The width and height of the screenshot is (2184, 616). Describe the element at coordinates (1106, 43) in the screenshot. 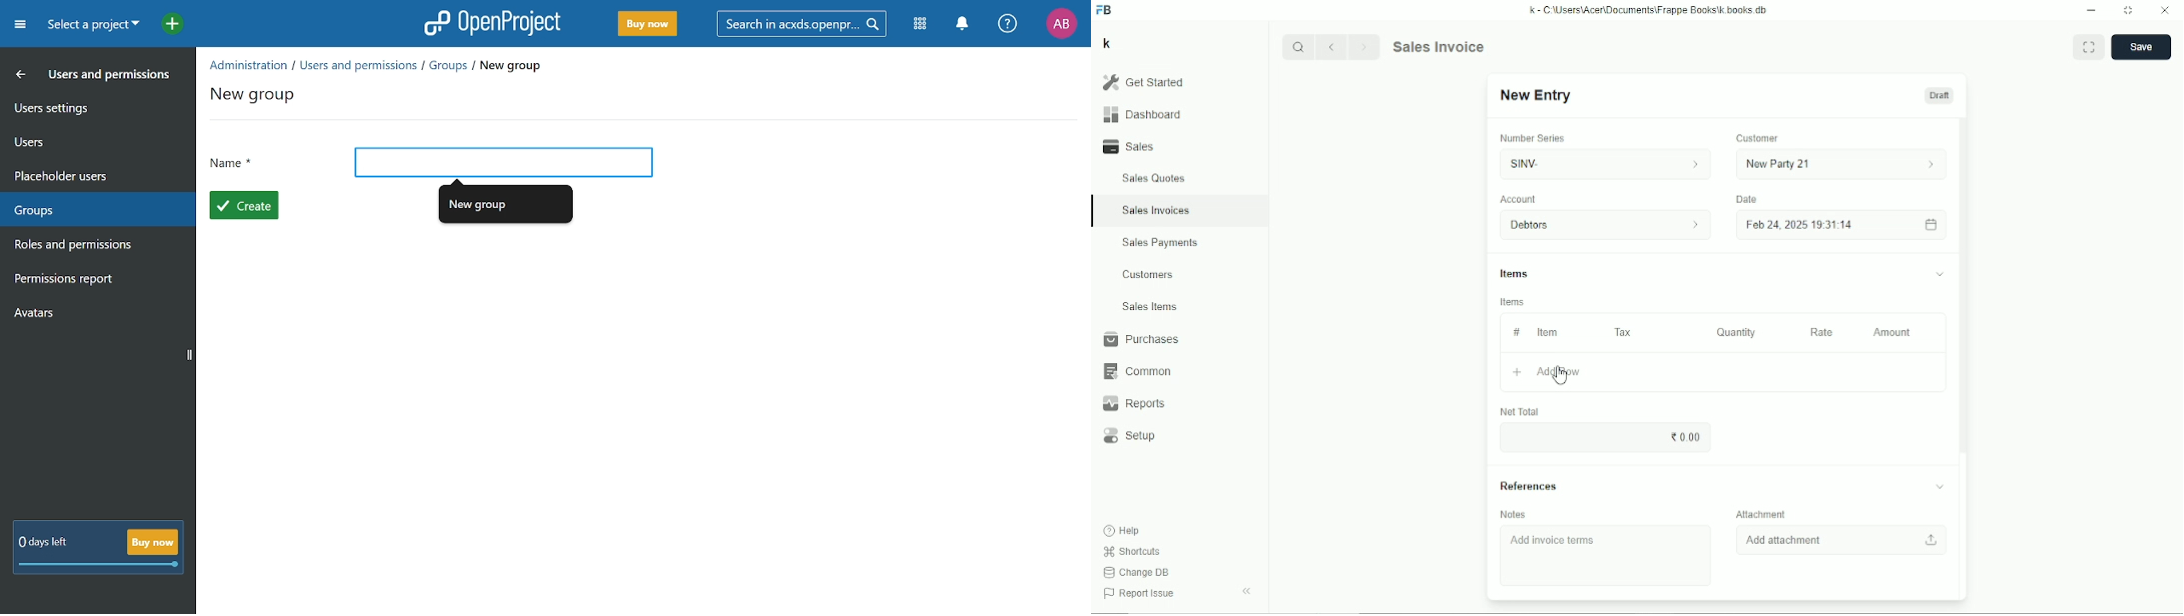

I see `k` at that location.